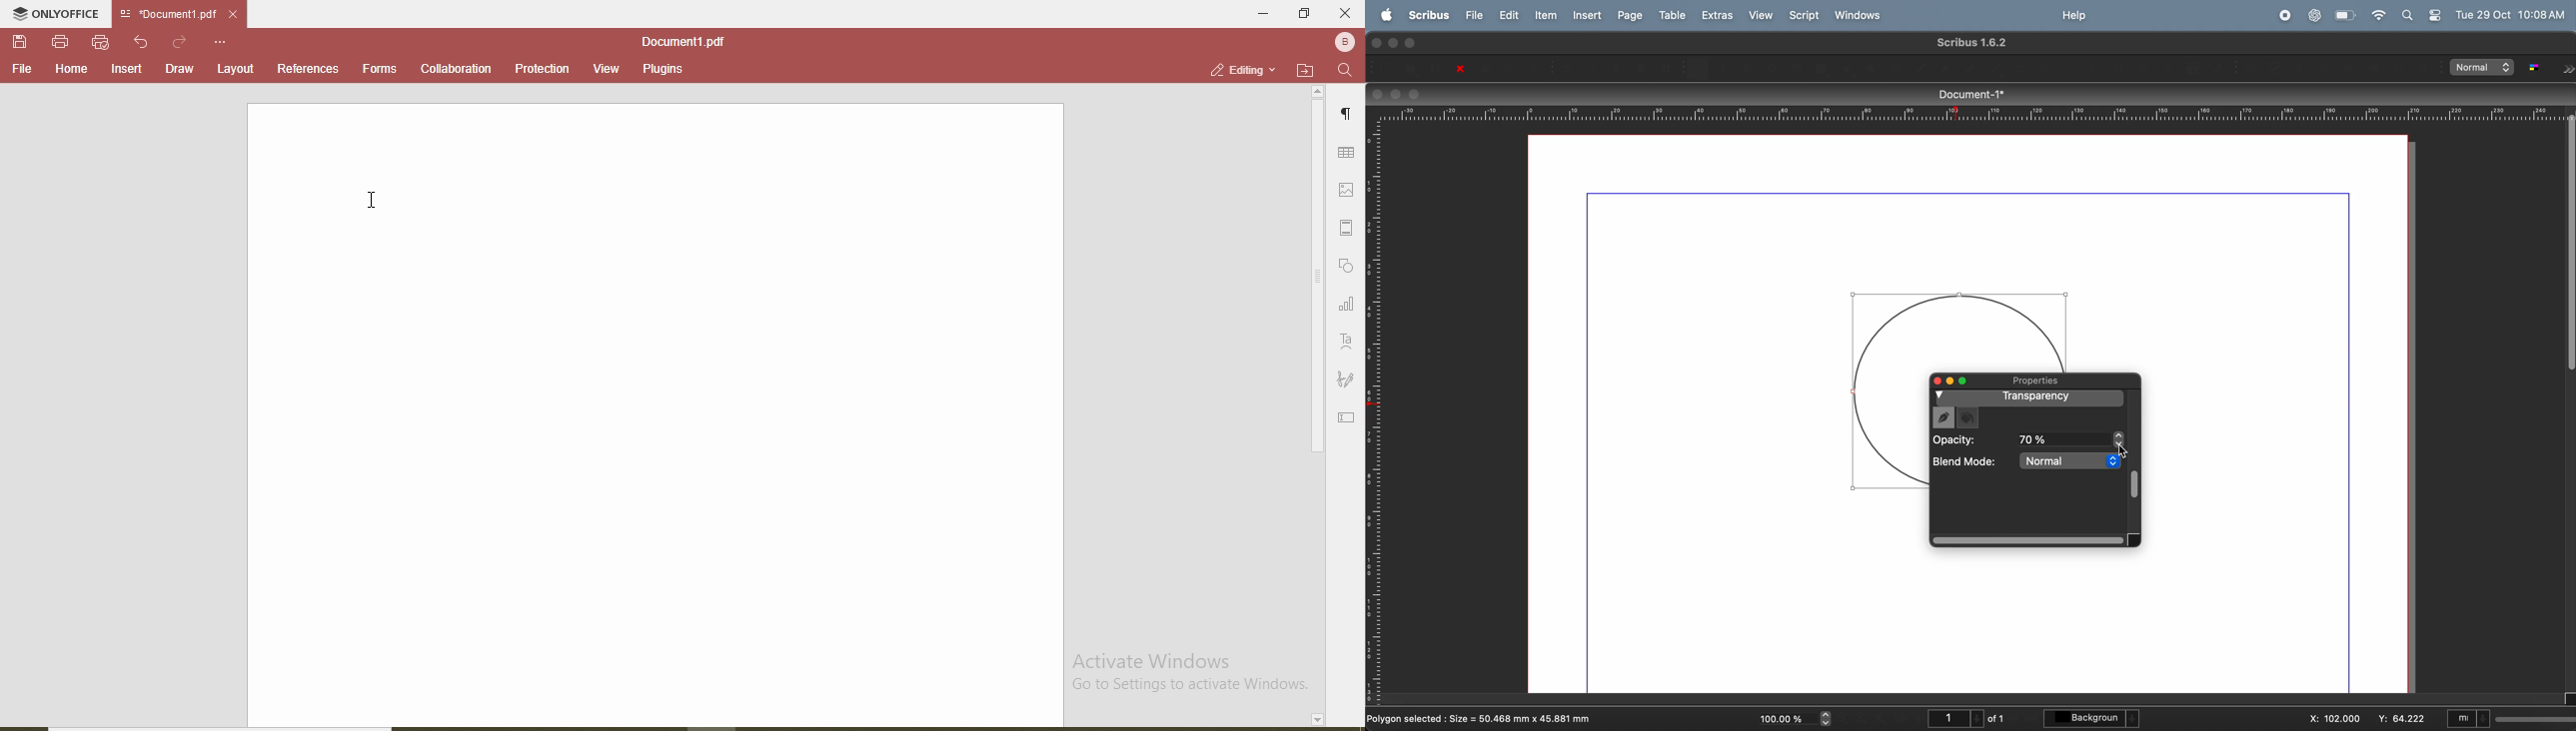 The width and height of the screenshot is (2576, 756). I want to click on x co ordinate, so click(2332, 717).